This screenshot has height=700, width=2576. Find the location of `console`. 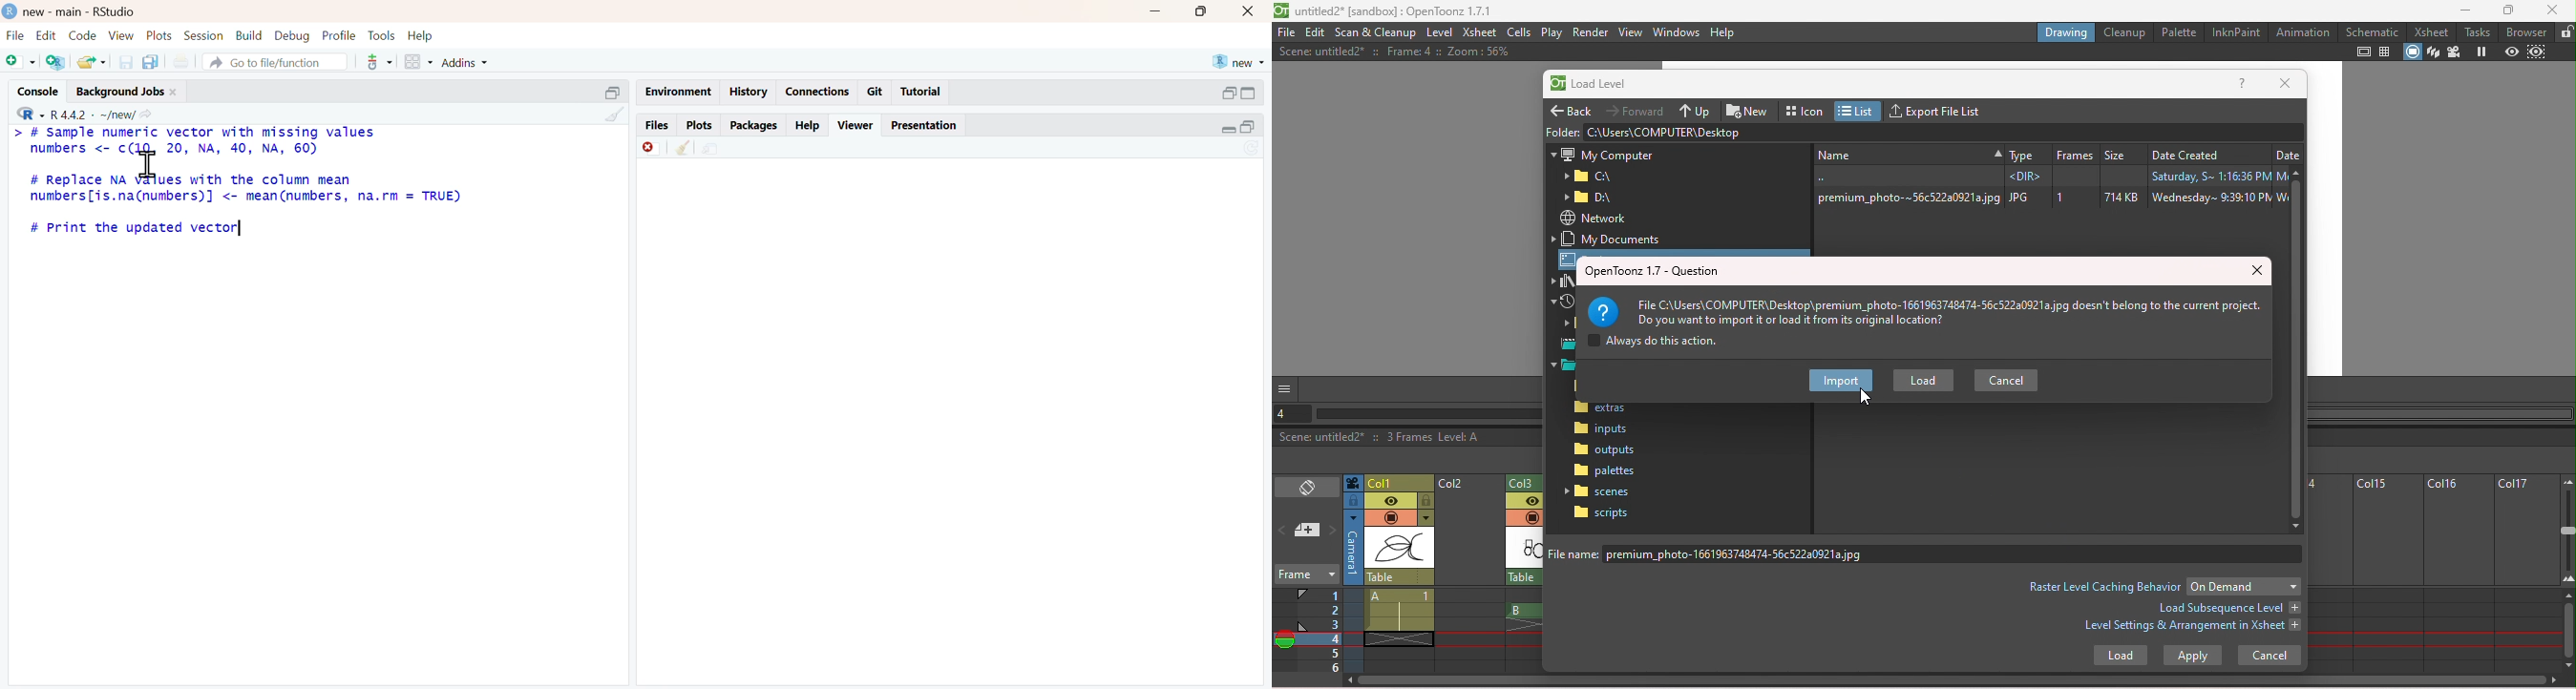

console is located at coordinates (38, 91).